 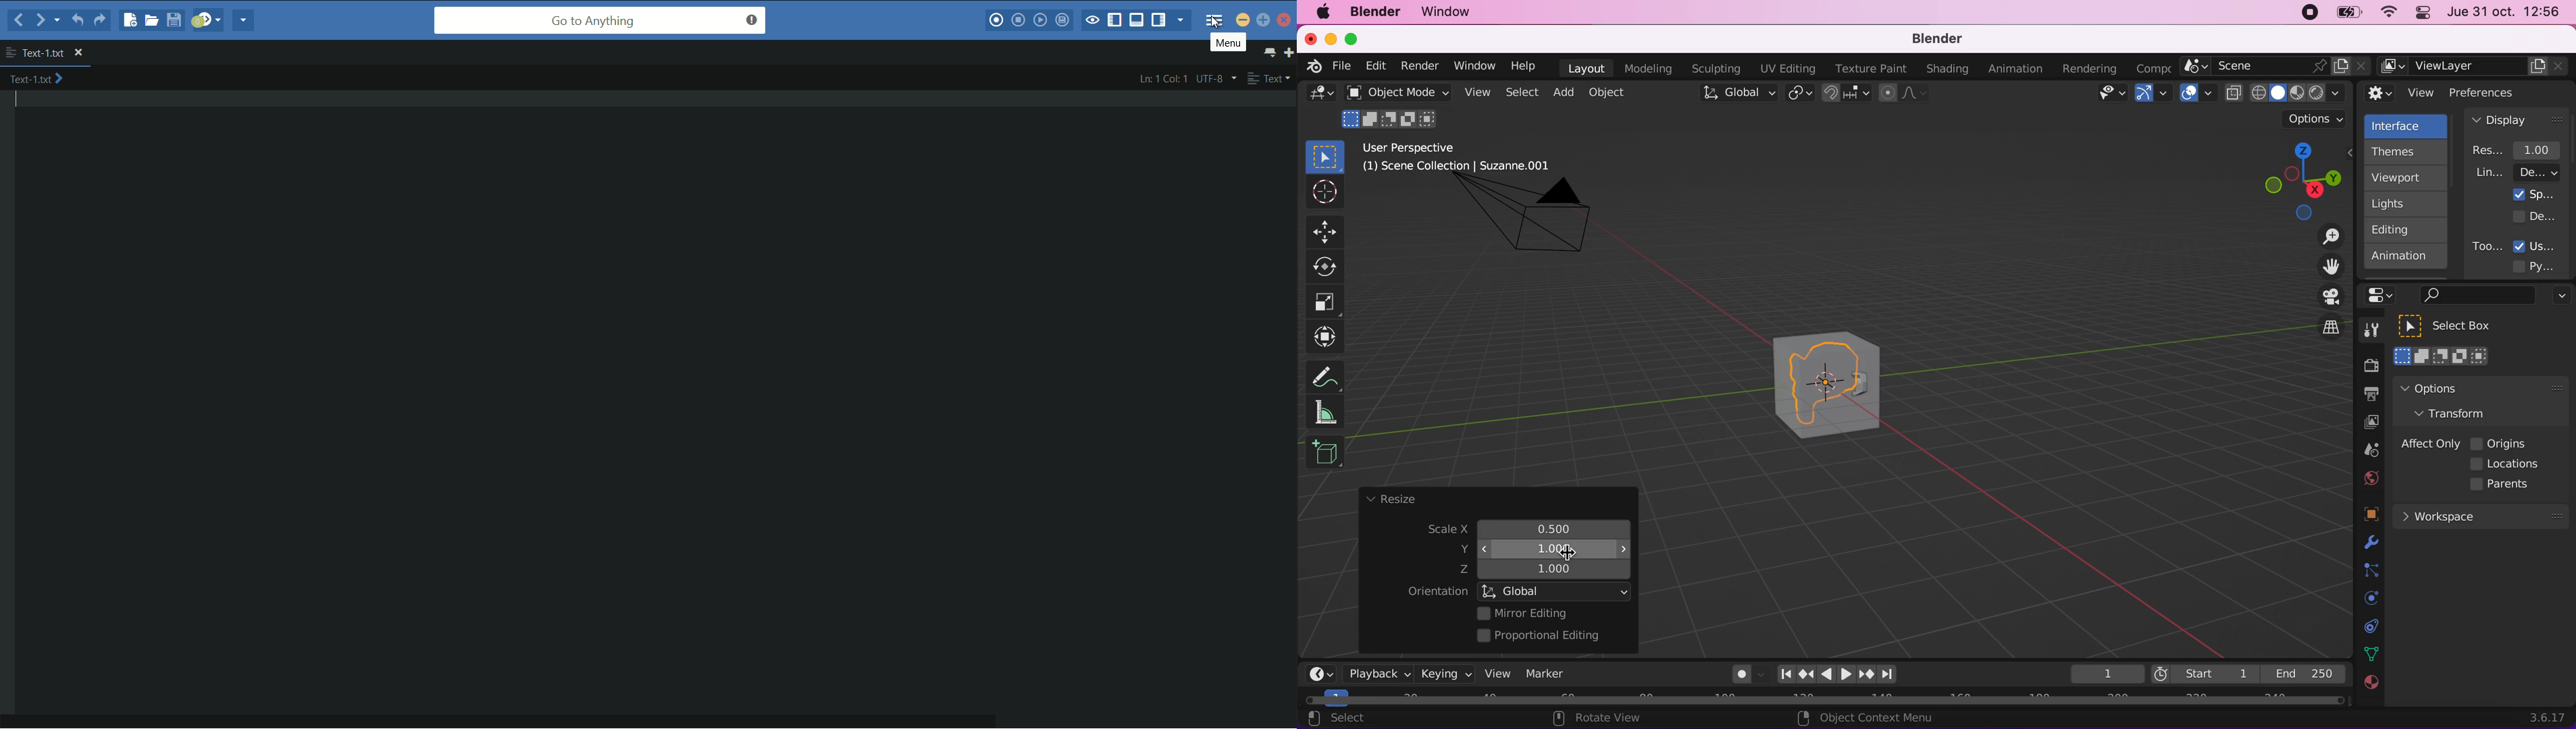 I want to click on user perspective (1) scene collection | suzzane.001, so click(x=1464, y=158).